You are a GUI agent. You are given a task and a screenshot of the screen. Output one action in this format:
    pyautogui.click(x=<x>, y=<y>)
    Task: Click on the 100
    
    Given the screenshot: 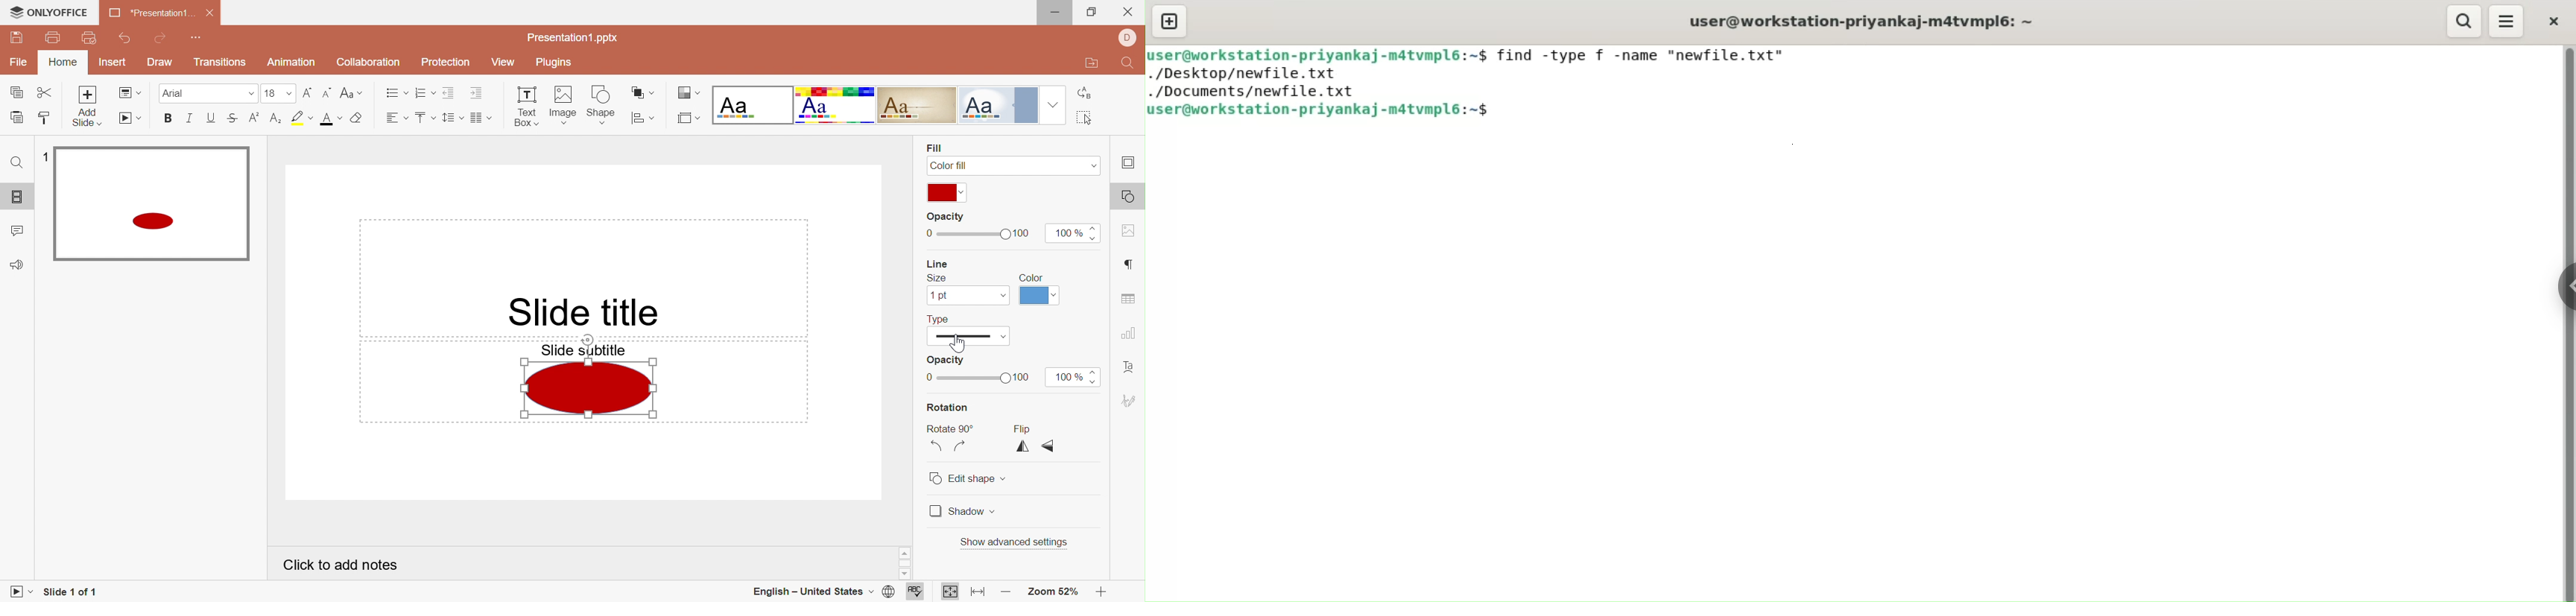 What is the action you would take?
    pyautogui.click(x=1023, y=377)
    